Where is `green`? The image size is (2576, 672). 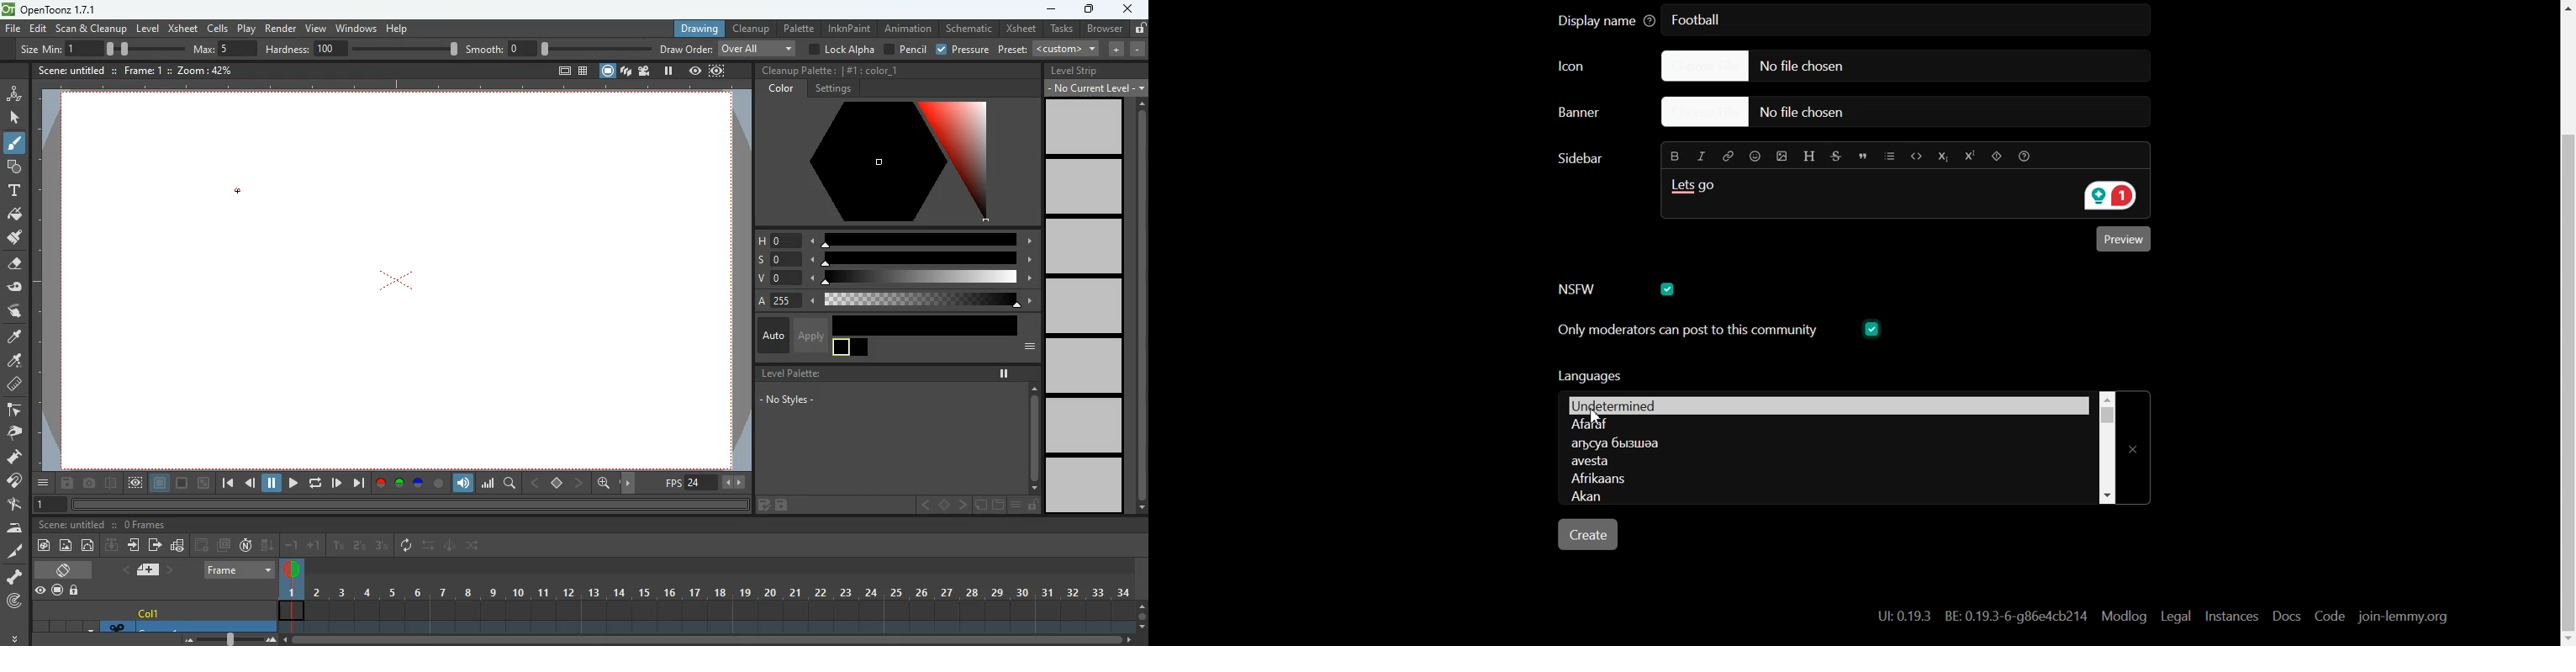
green is located at coordinates (399, 484).